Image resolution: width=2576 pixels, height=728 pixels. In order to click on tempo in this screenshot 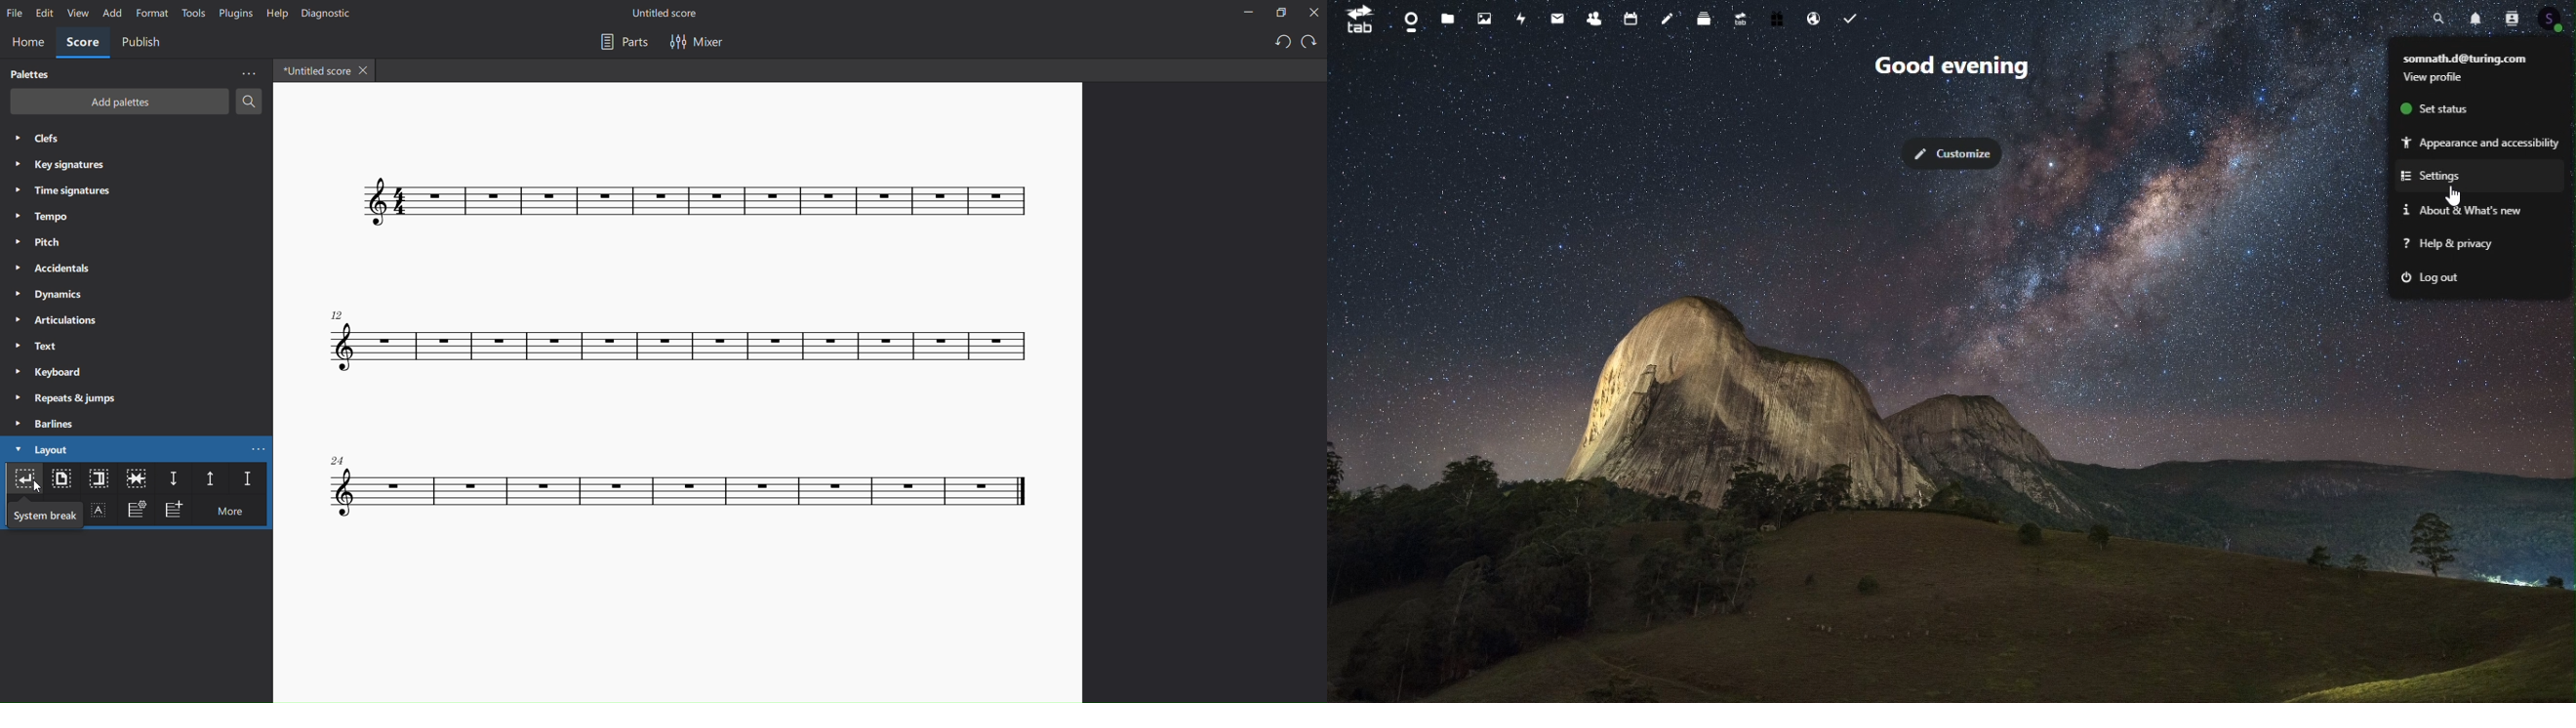, I will do `click(39, 217)`.